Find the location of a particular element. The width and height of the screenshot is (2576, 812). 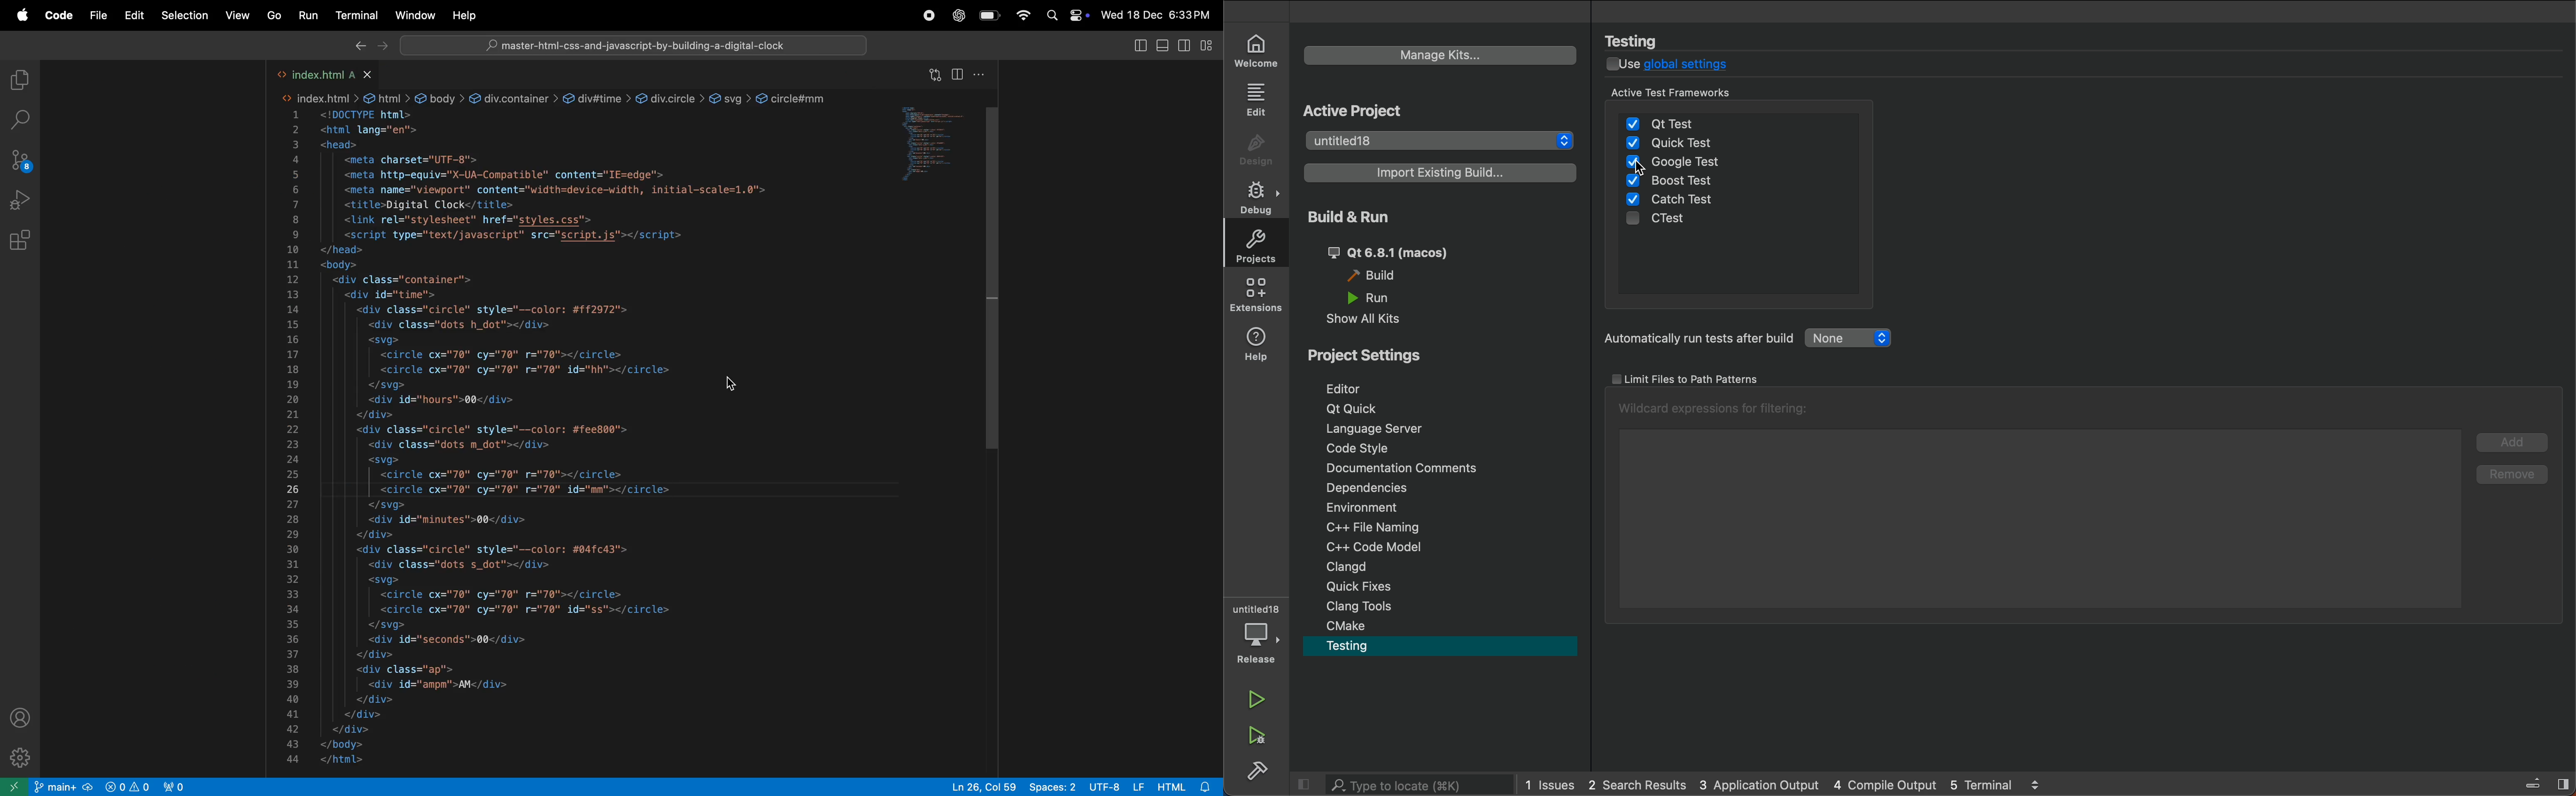

clangd is located at coordinates (1444, 569).